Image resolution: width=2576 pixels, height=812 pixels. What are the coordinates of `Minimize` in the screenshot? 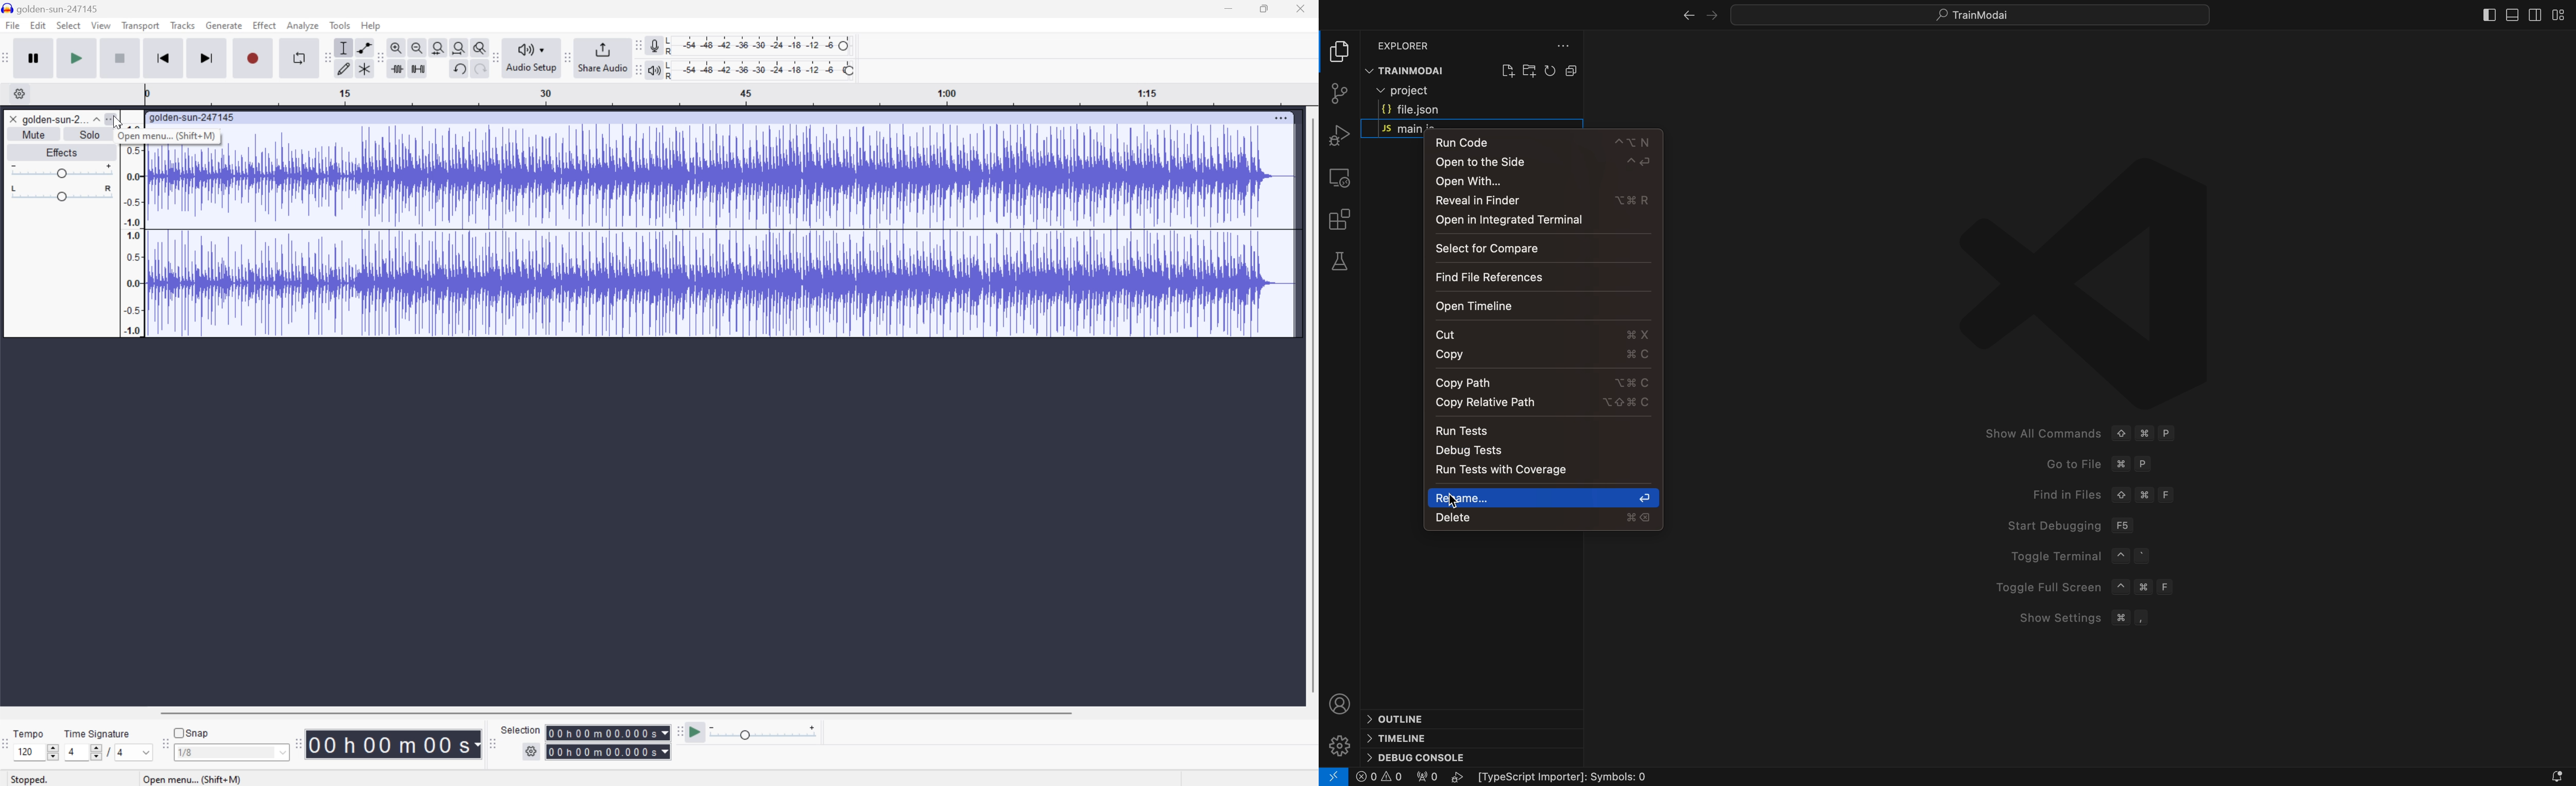 It's located at (1229, 9).